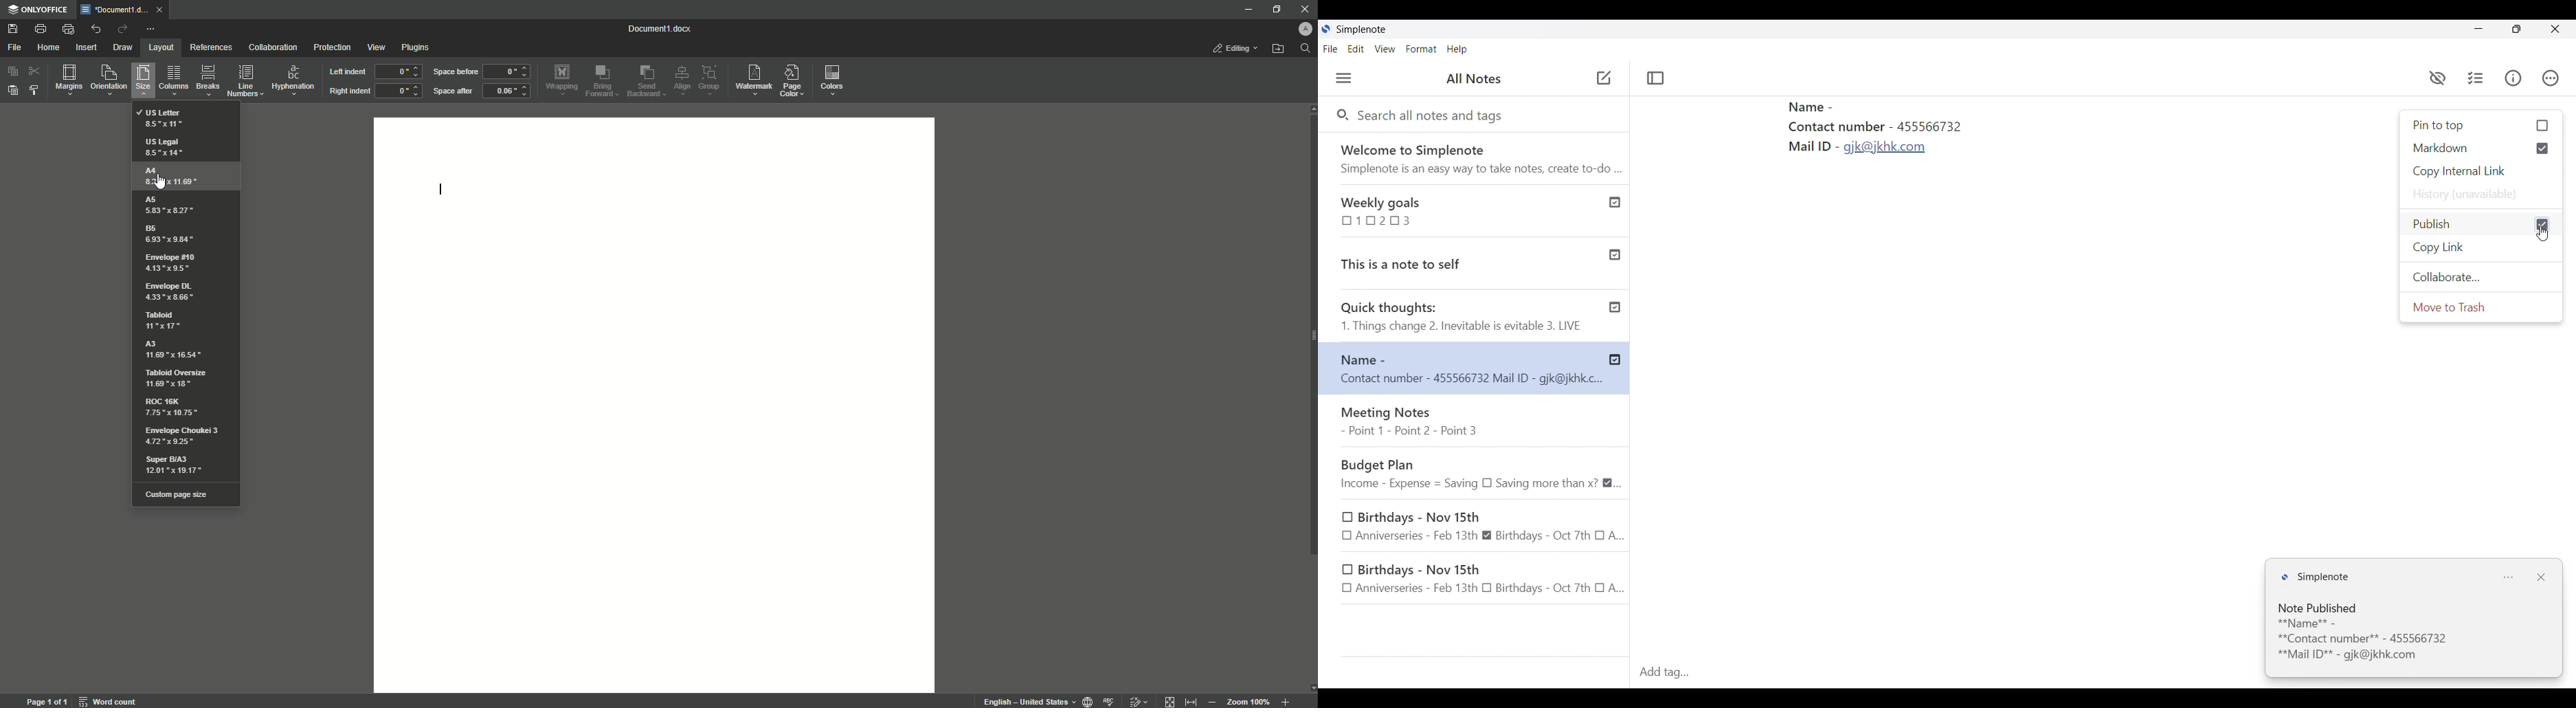 The width and height of the screenshot is (2576, 728). What do you see at coordinates (1421, 49) in the screenshot?
I see `Format menu` at bounding box center [1421, 49].